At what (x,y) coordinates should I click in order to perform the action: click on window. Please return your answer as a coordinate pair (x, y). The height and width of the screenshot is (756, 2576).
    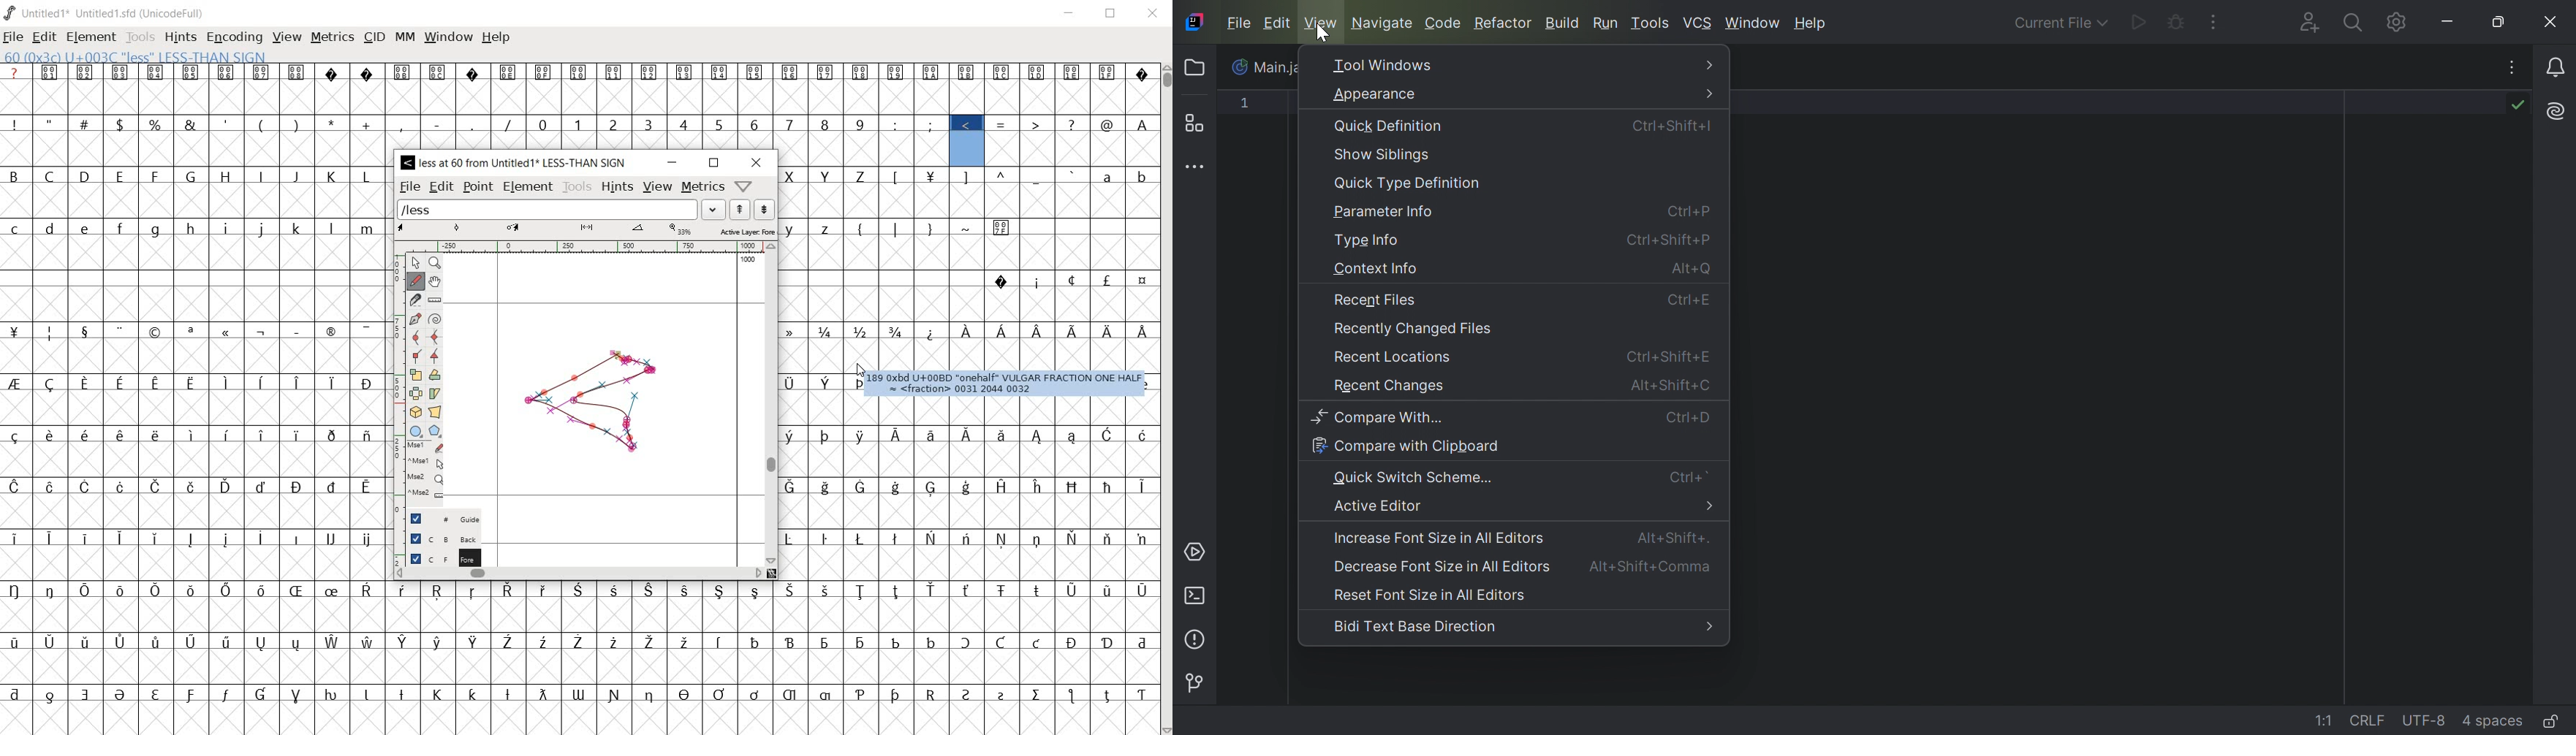
    Looking at the image, I should click on (448, 38).